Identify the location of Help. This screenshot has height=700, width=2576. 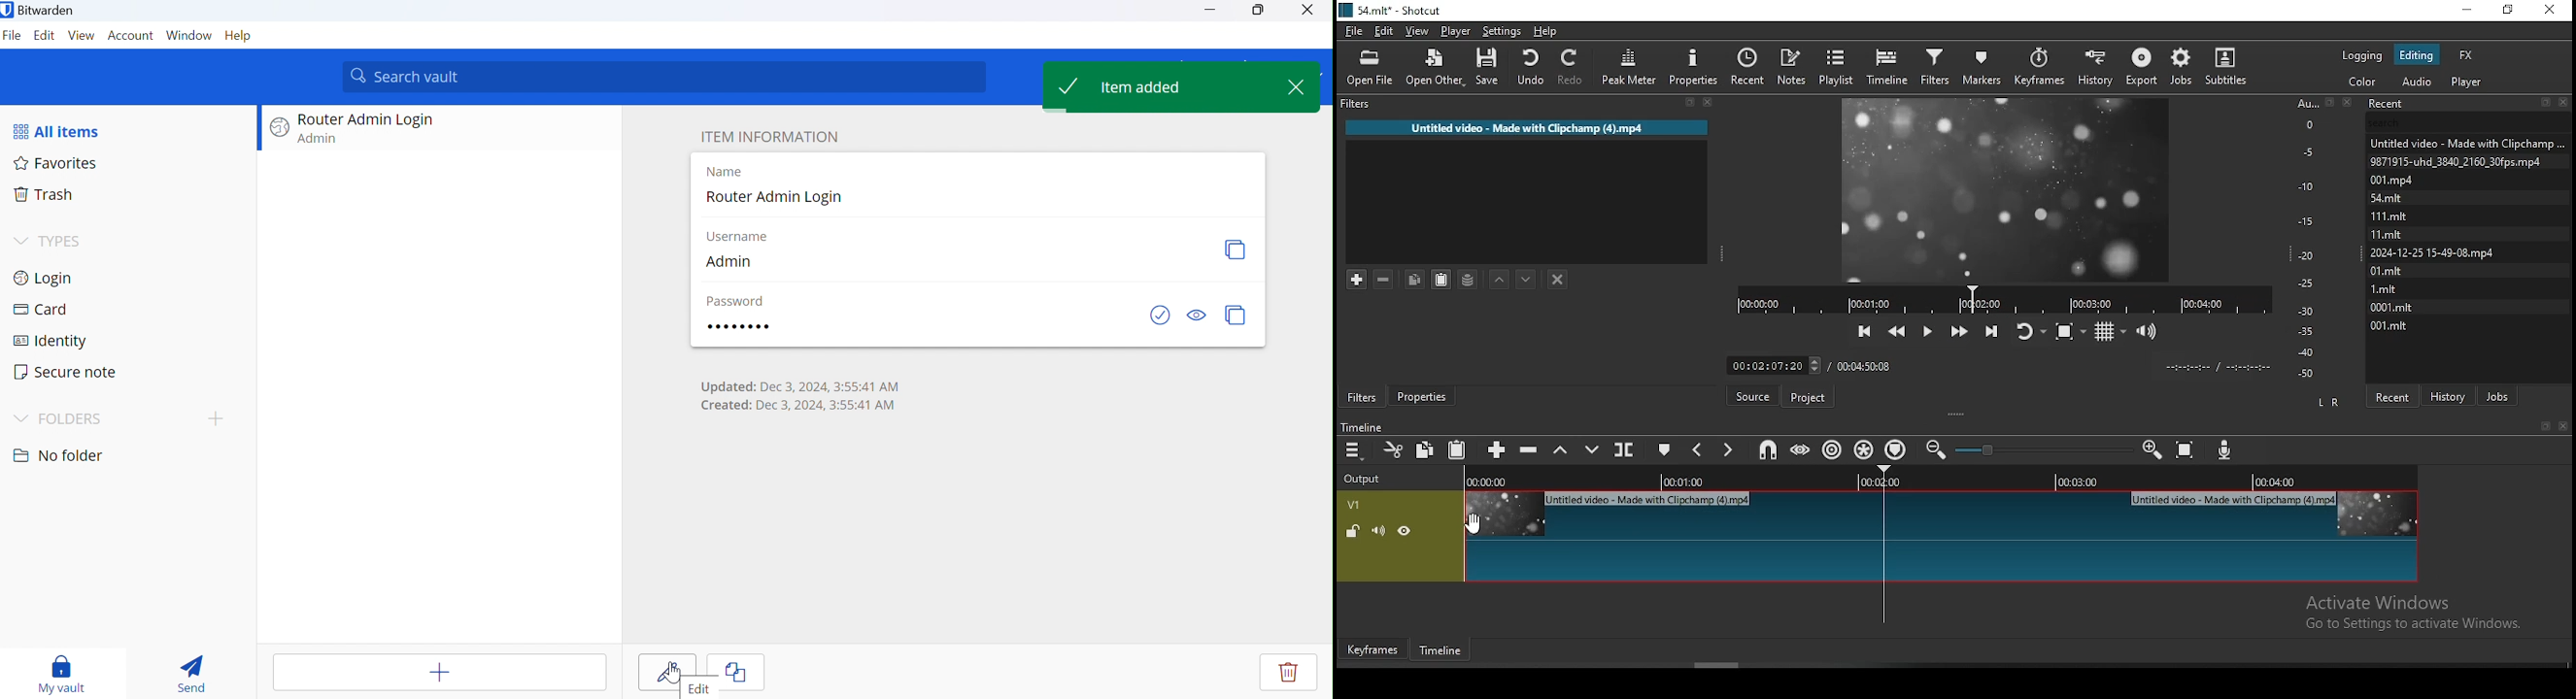
(241, 36).